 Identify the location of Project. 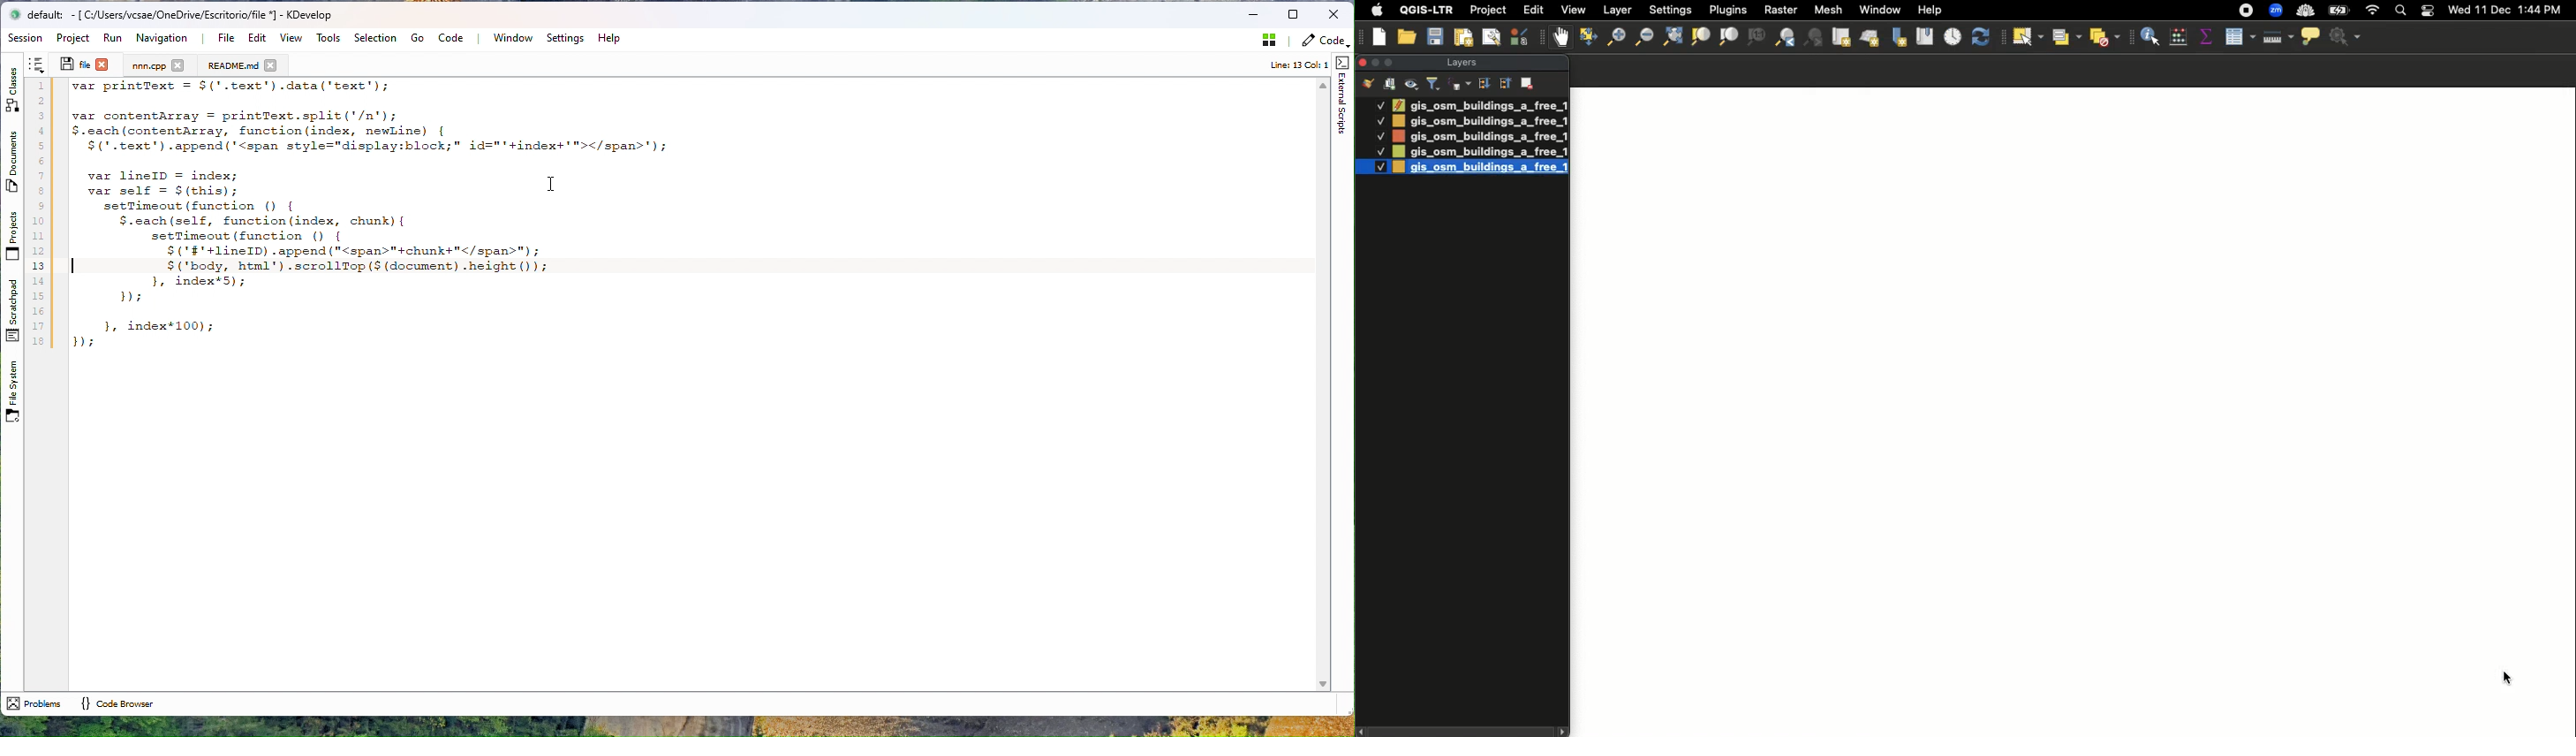
(76, 38).